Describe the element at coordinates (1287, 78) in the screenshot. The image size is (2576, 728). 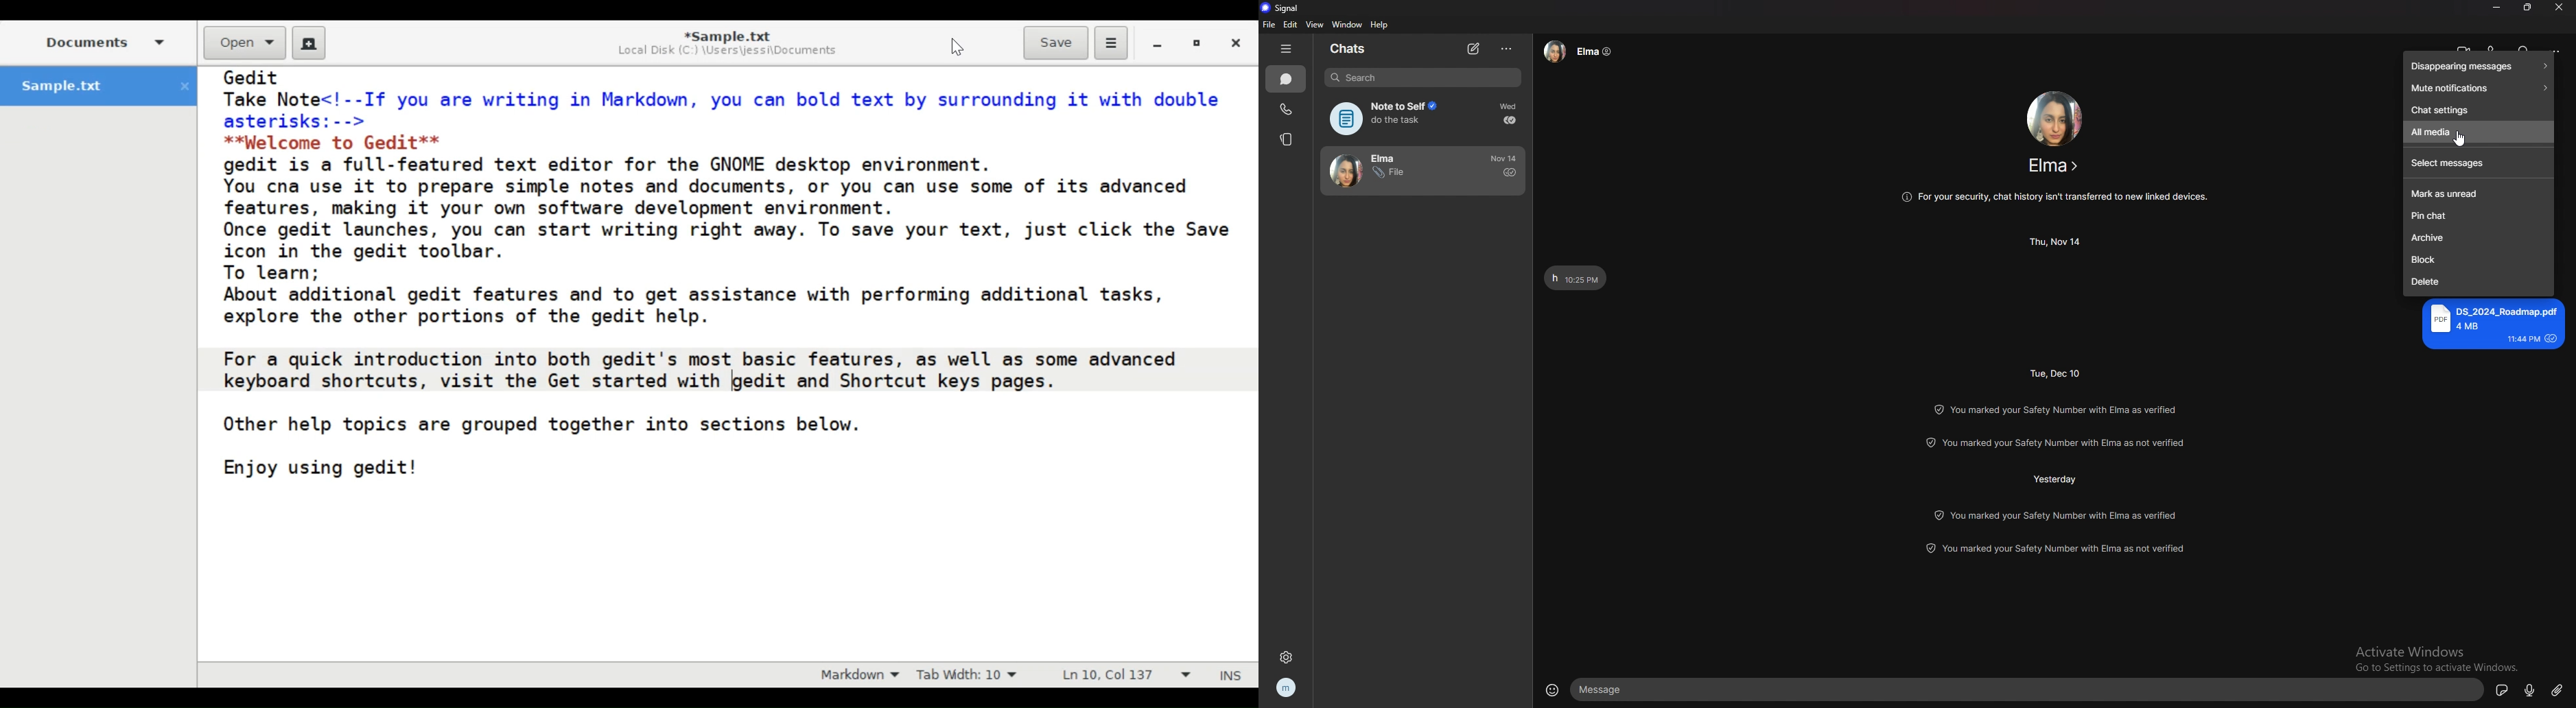
I see `chats` at that location.